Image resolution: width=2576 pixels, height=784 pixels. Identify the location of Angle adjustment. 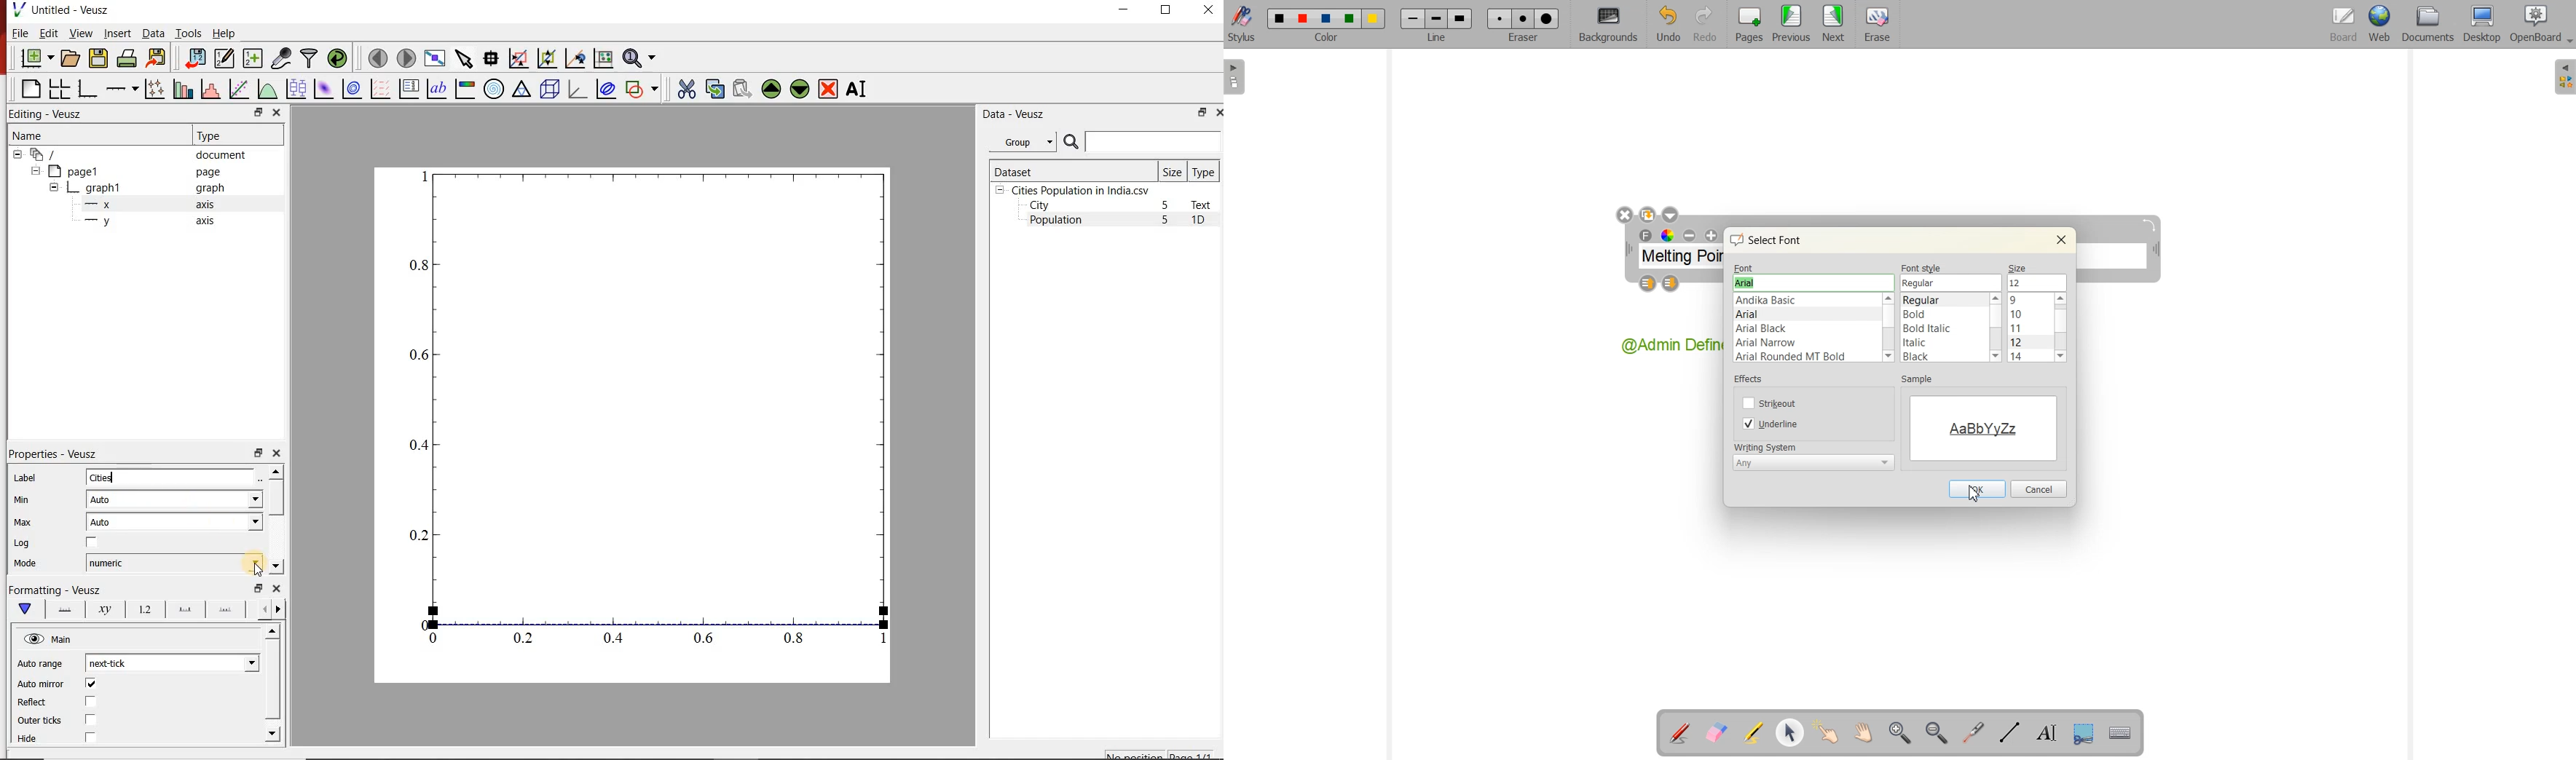
(2151, 225).